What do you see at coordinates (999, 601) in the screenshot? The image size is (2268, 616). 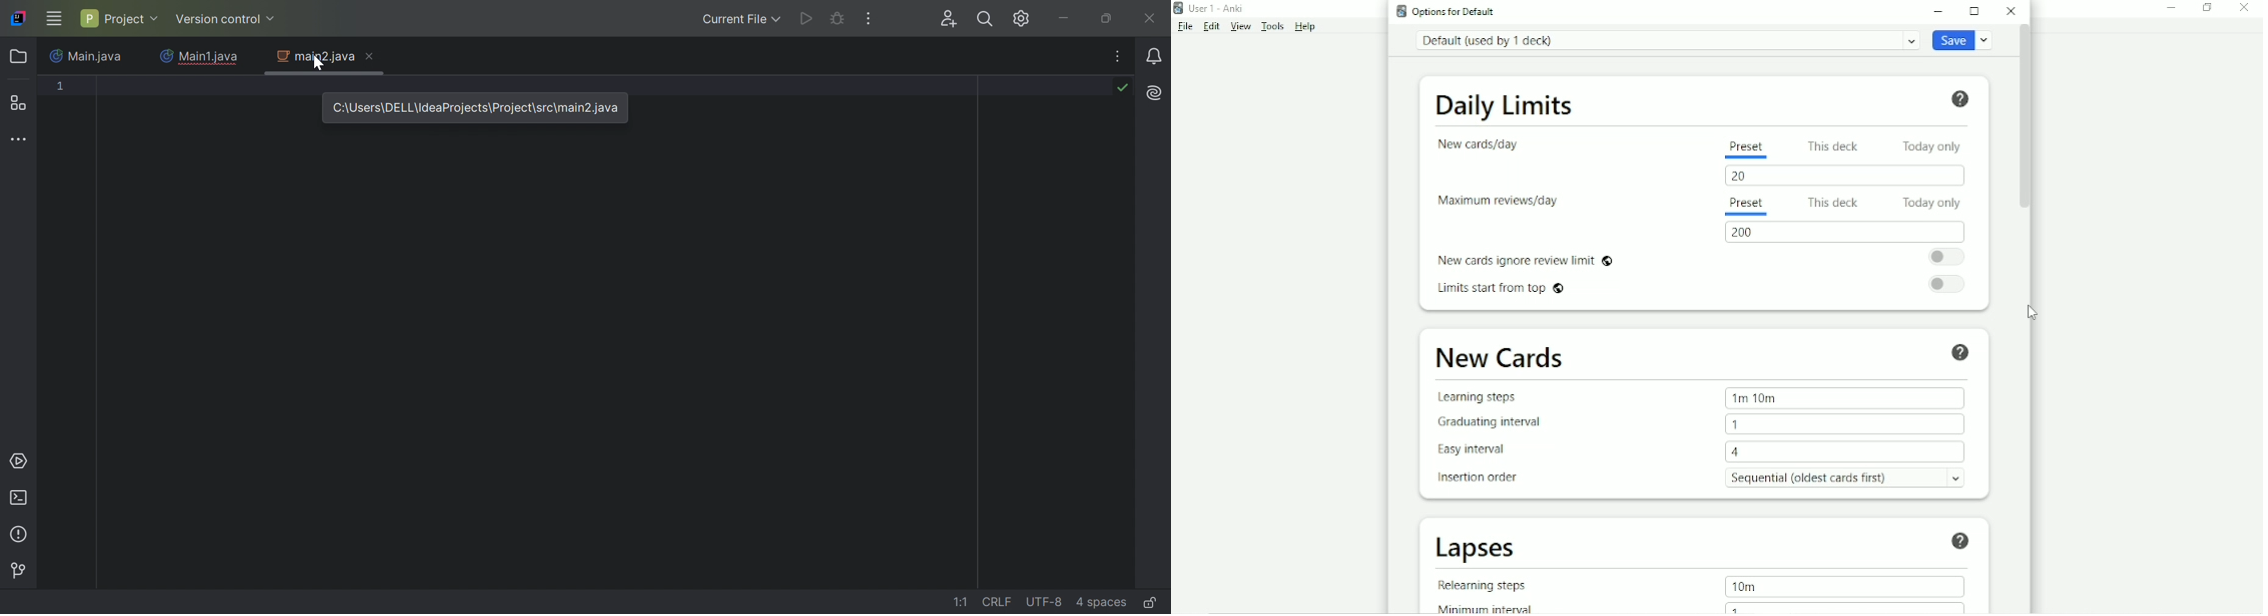 I see `CRLF` at bounding box center [999, 601].